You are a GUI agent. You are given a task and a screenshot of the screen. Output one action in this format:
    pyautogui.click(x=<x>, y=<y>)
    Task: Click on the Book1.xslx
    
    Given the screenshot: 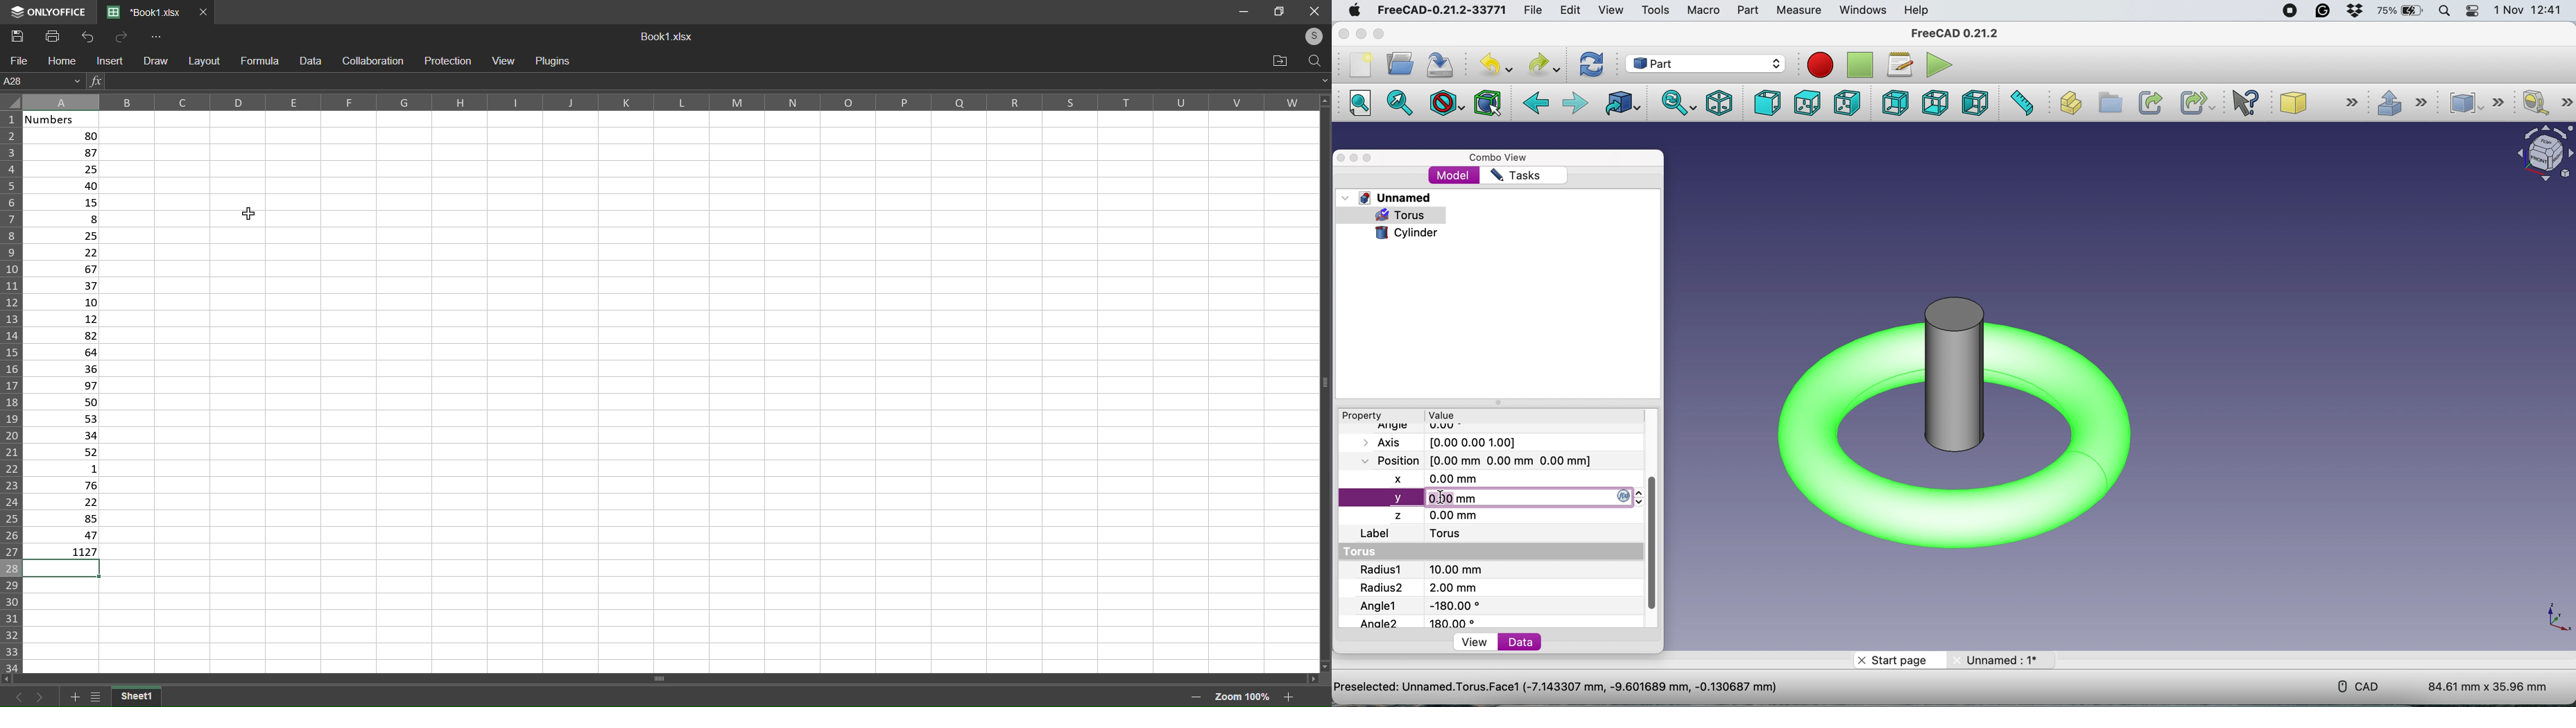 What is the action you would take?
    pyautogui.click(x=670, y=35)
    